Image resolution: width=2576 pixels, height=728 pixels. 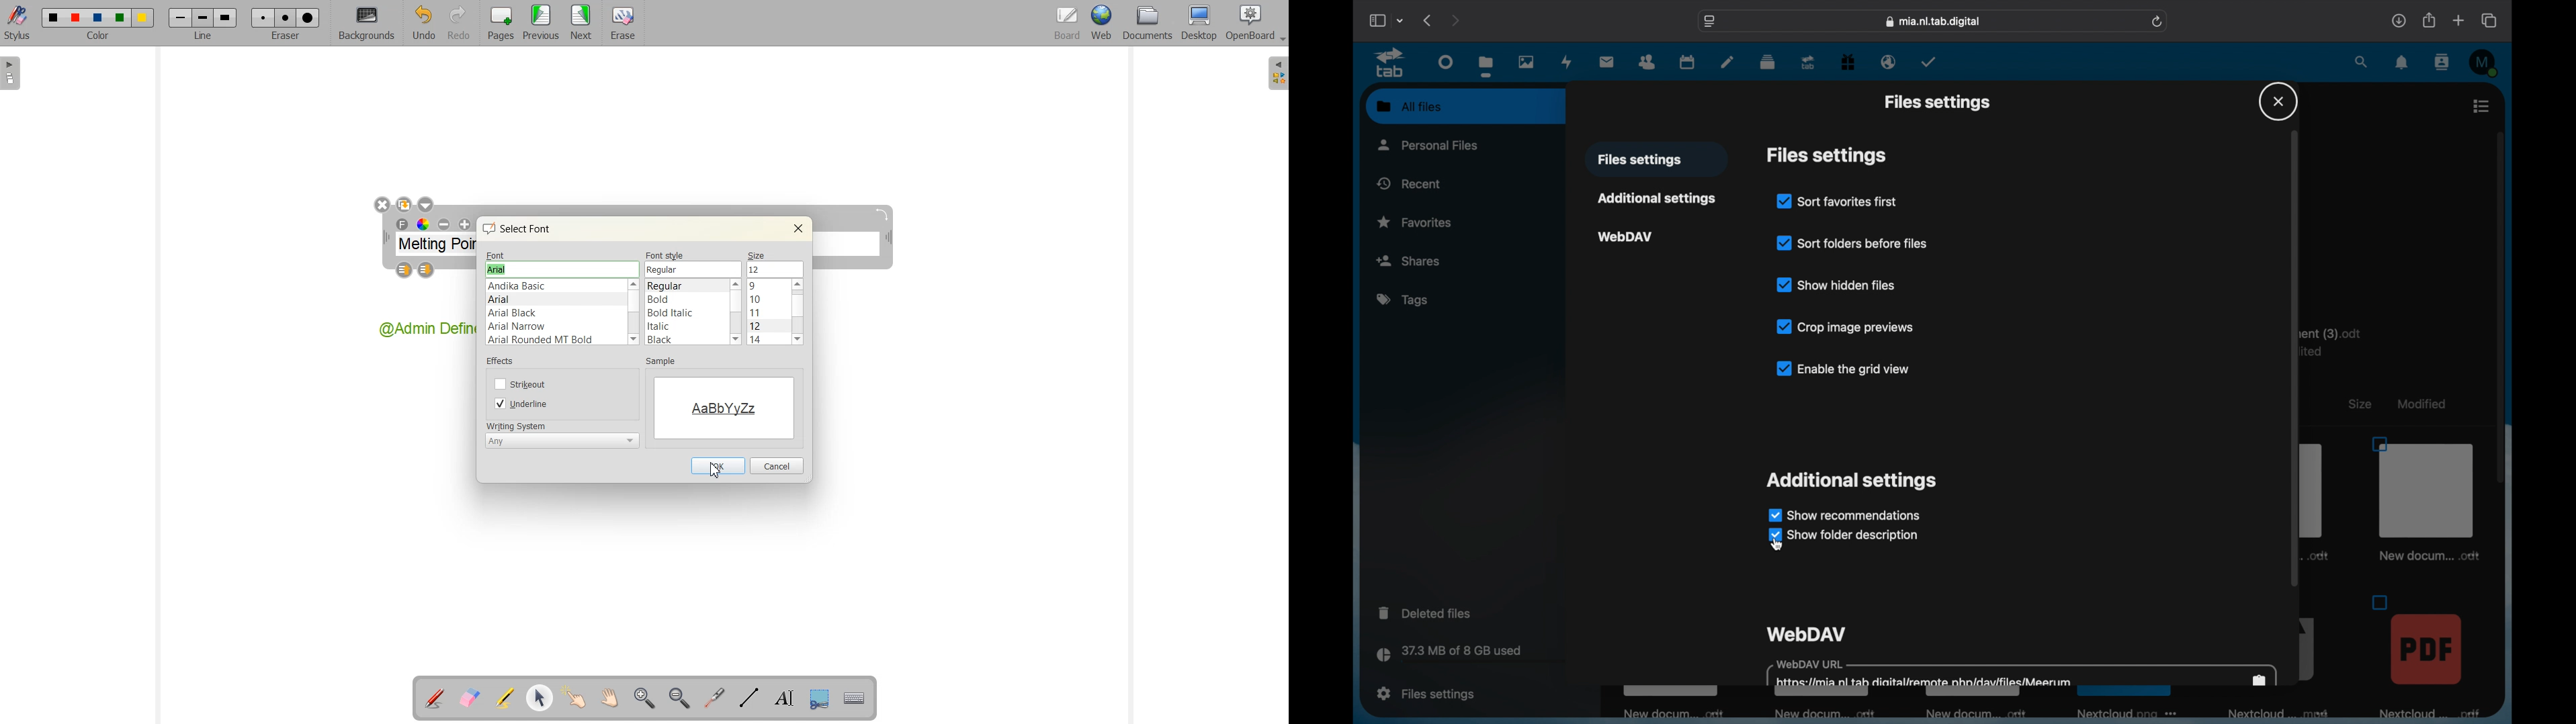 I want to click on new document, so click(x=1828, y=715).